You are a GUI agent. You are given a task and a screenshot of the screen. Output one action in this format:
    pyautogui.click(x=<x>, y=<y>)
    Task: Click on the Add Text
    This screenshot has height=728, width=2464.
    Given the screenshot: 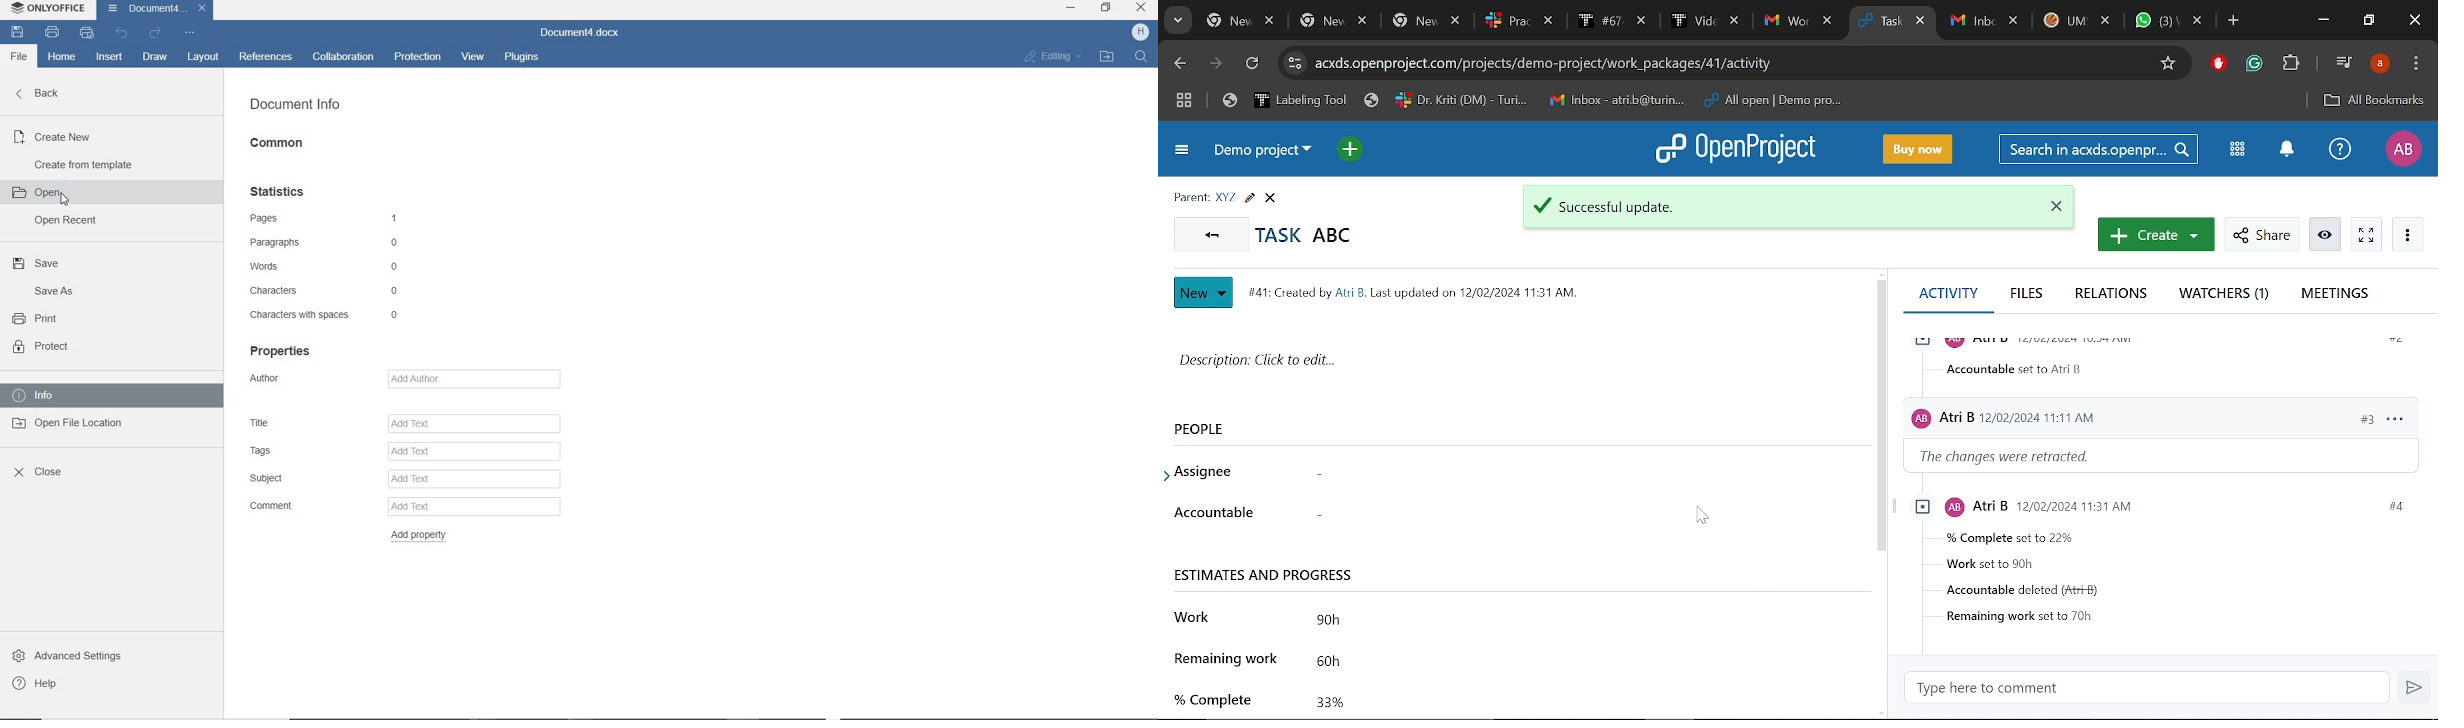 What is the action you would take?
    pyautogui.click(x=477, y=454)
    